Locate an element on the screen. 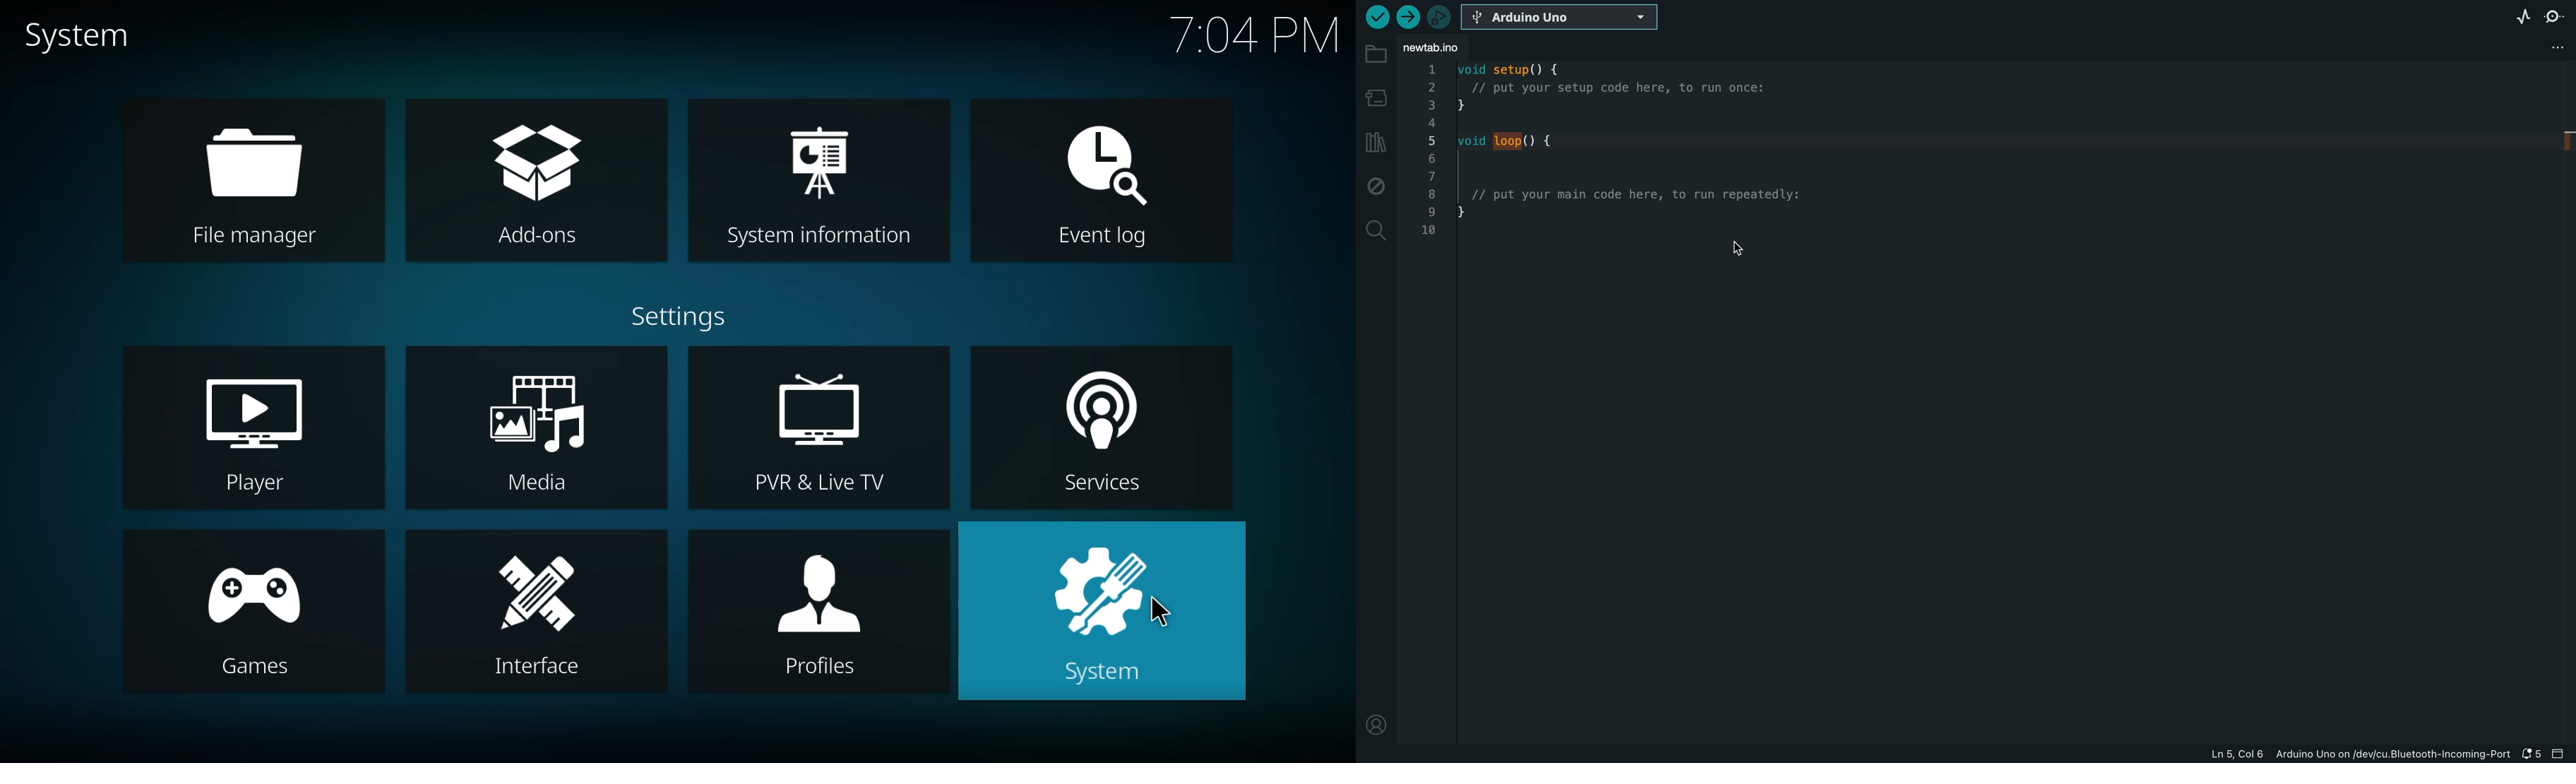  board manager is located at coordinates (1375, 100).